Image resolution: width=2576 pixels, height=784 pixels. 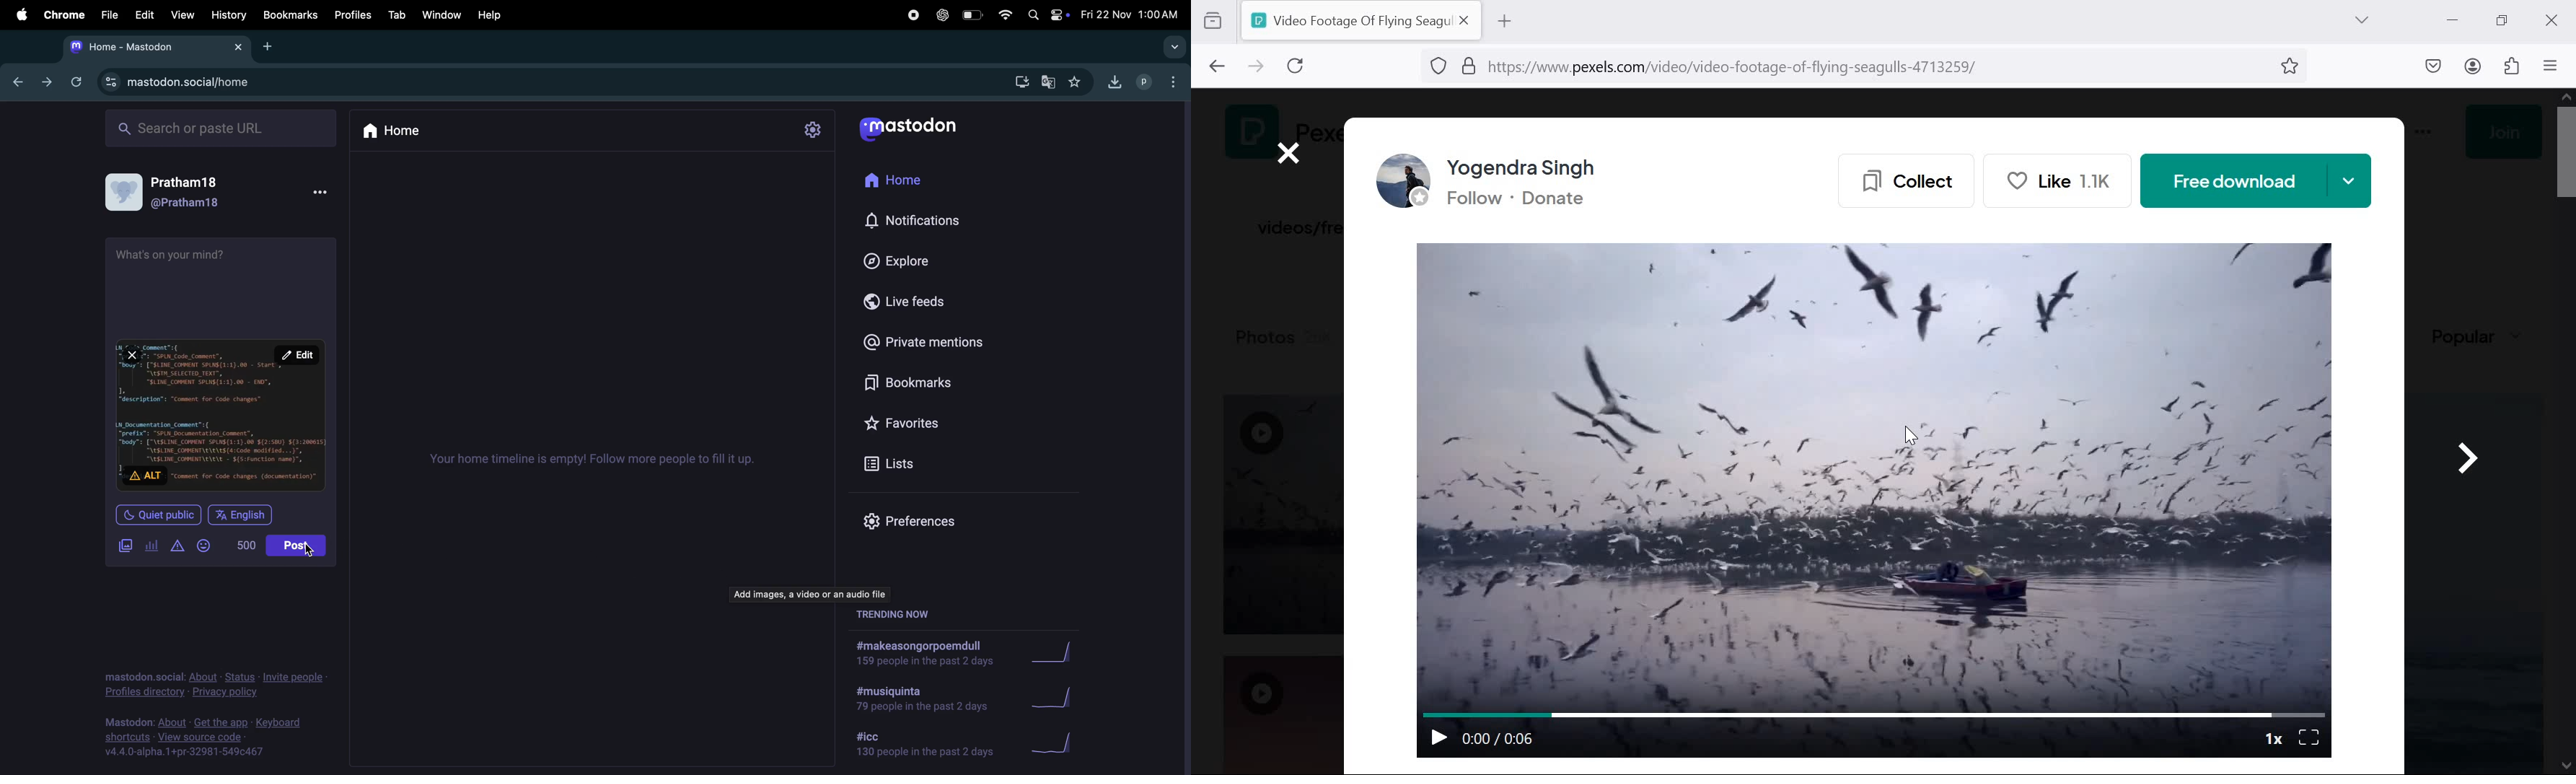 I want to click on PERMISSIONS, so click(x=1464, y=66).